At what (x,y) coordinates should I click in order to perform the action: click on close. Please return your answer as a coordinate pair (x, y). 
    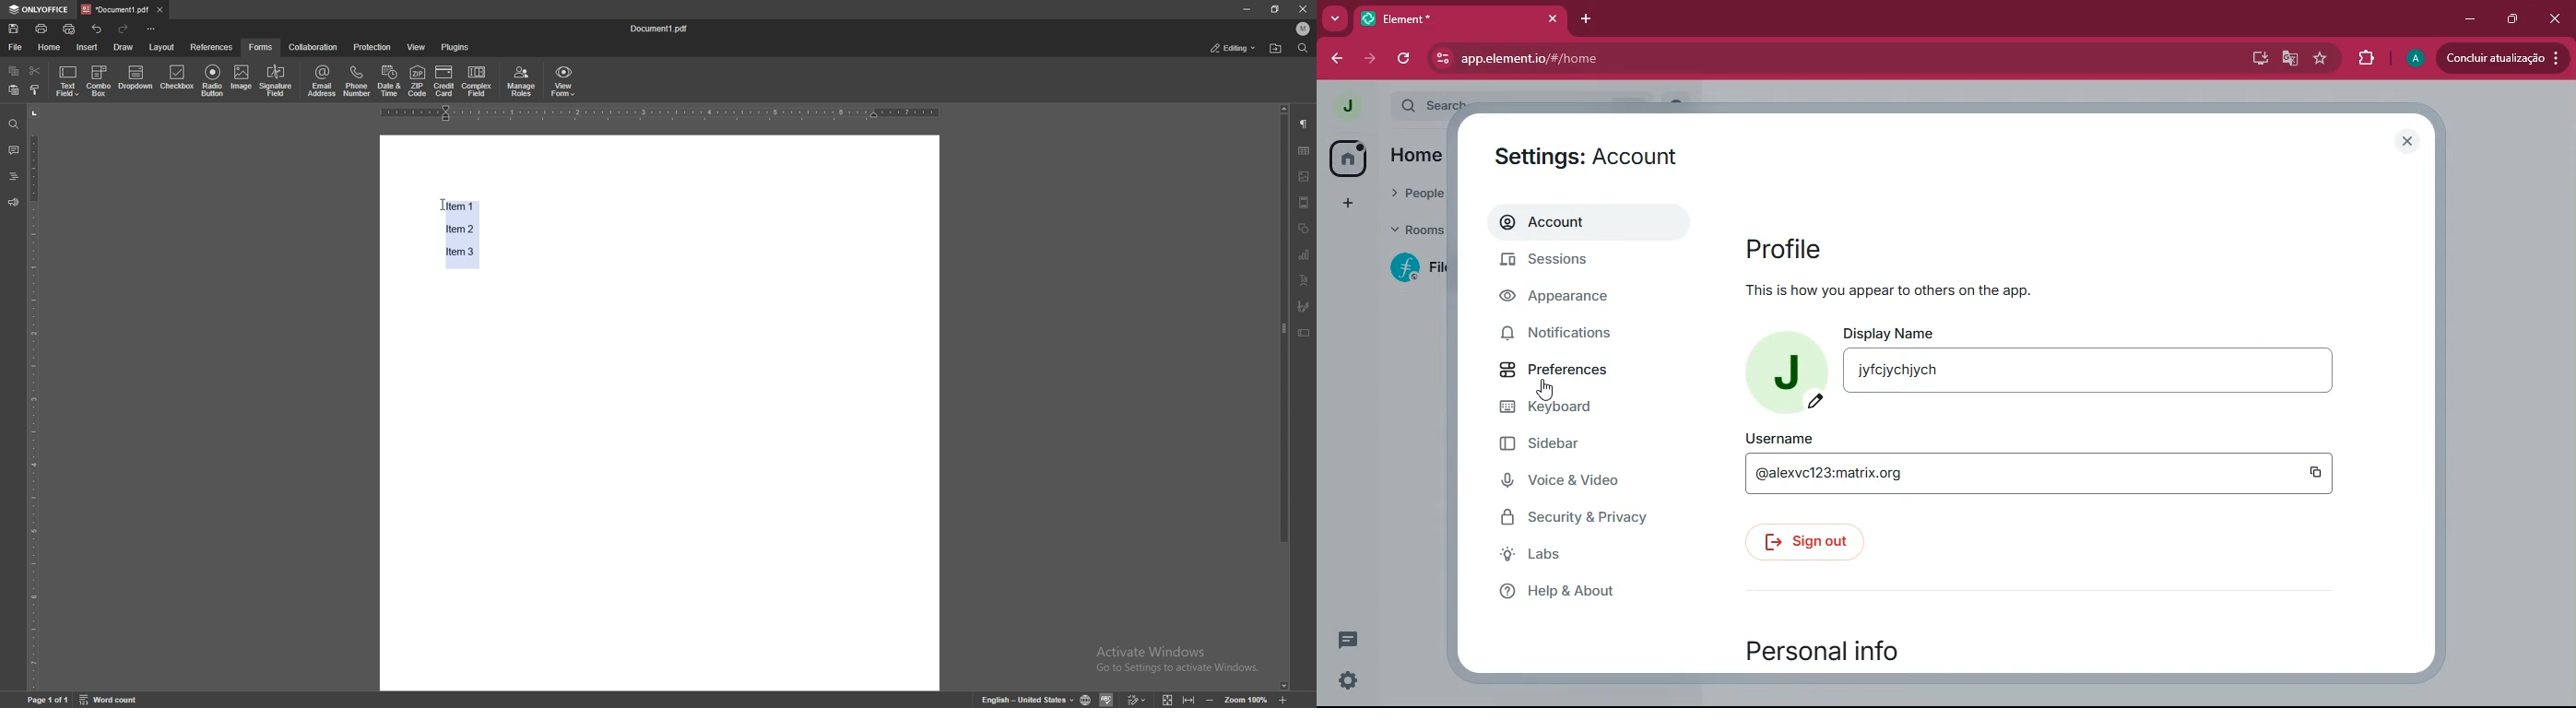
    Looking at the image, I should click on (1302, 9).